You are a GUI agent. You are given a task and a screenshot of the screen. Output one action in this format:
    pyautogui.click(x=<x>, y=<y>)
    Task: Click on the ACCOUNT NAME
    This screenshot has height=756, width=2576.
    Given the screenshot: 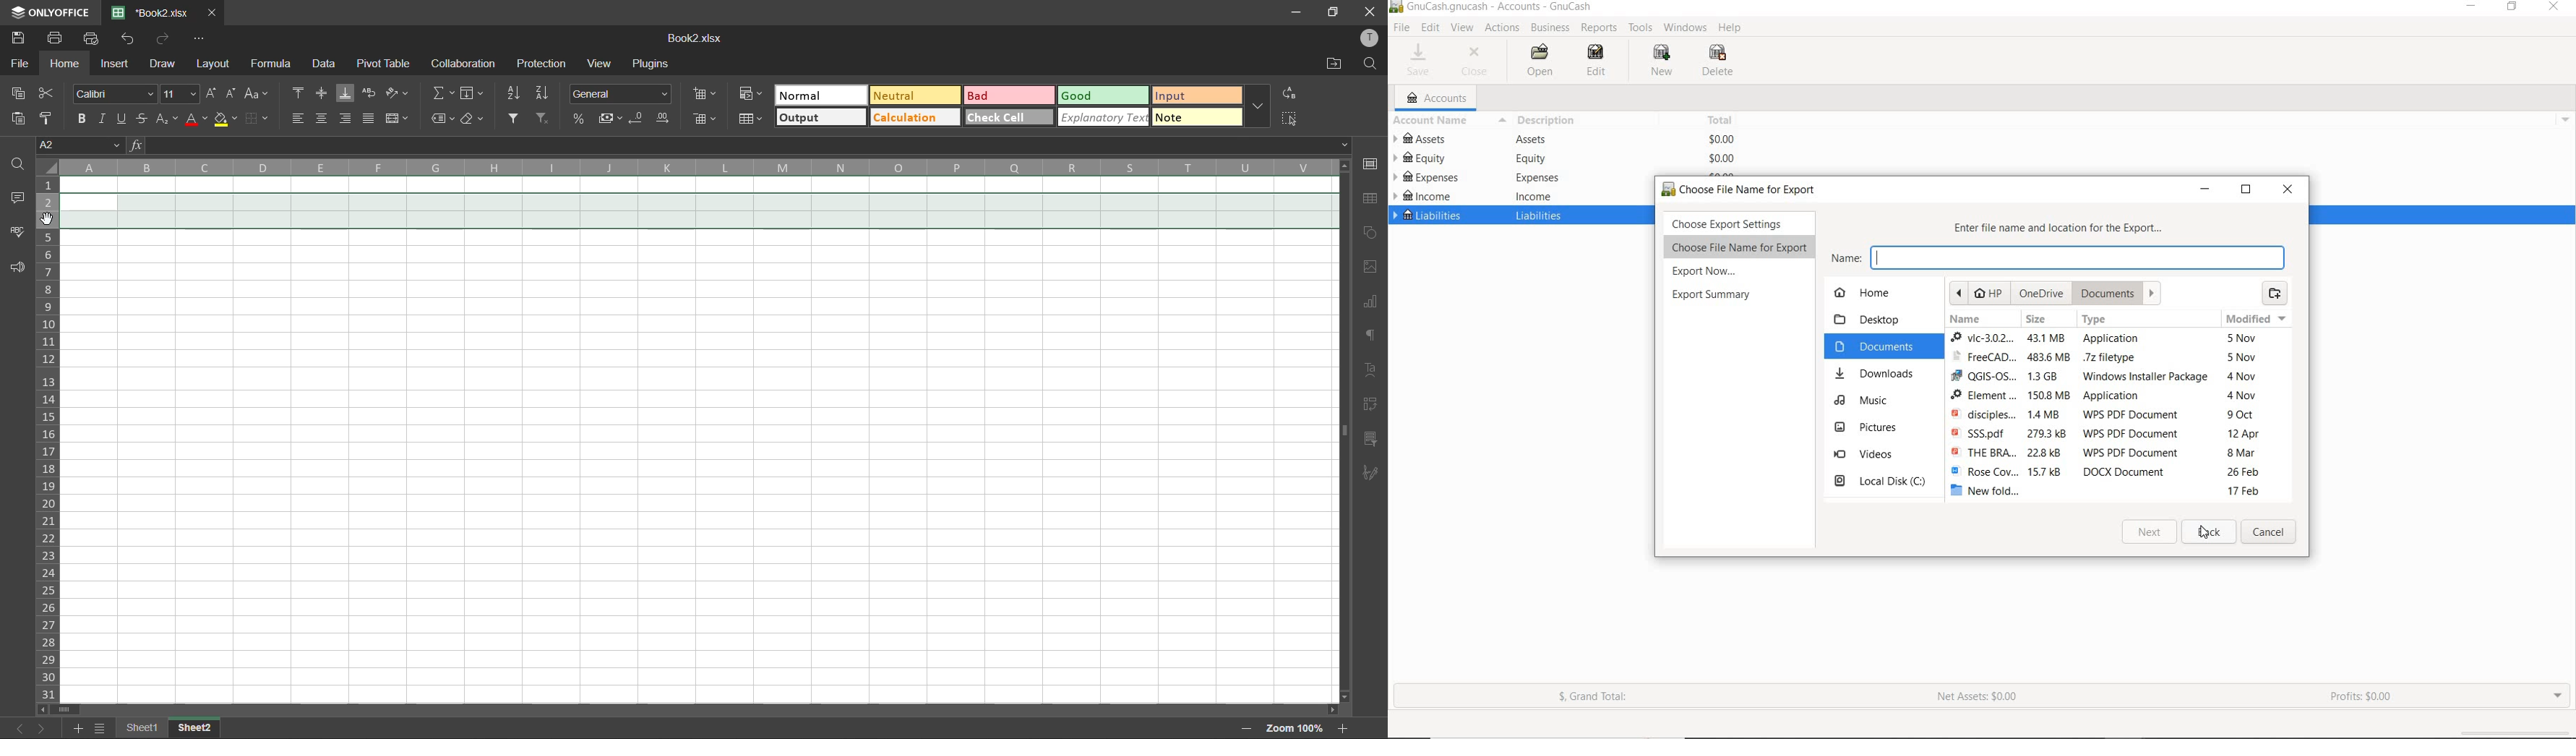 What is the action you would take?
    pyautogui.click(x=1429, y=122)
    